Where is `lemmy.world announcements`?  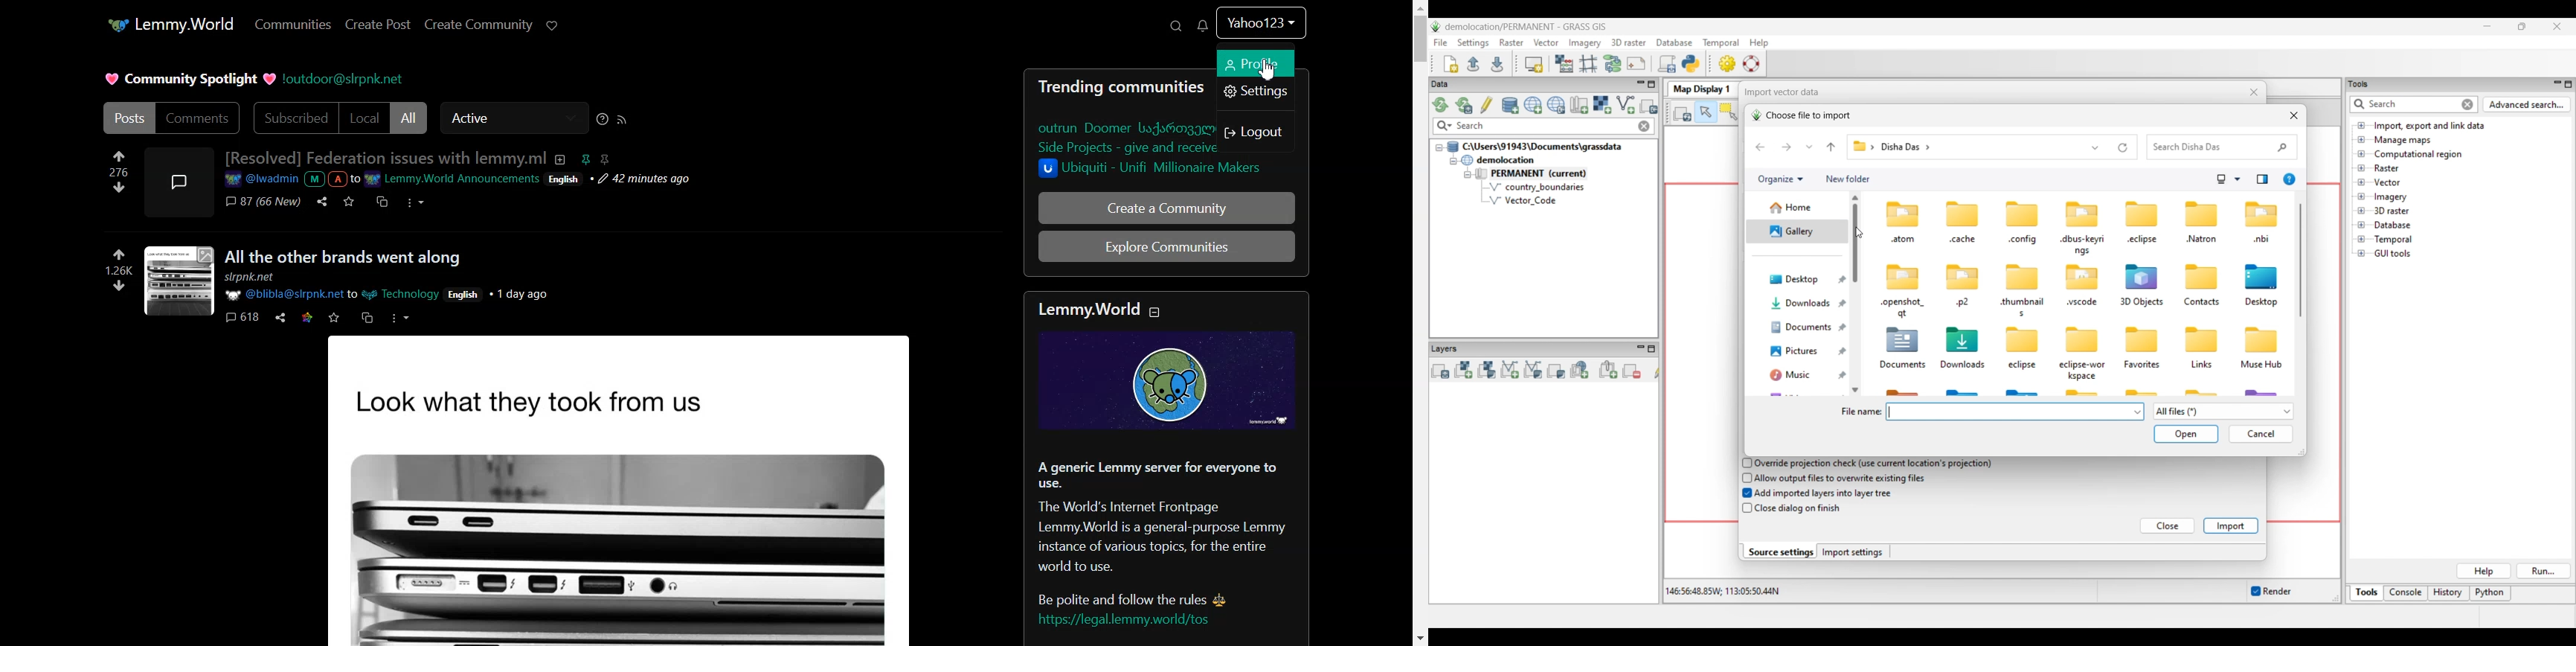 lemmy.world announcements is located at coordinates (452, 179).